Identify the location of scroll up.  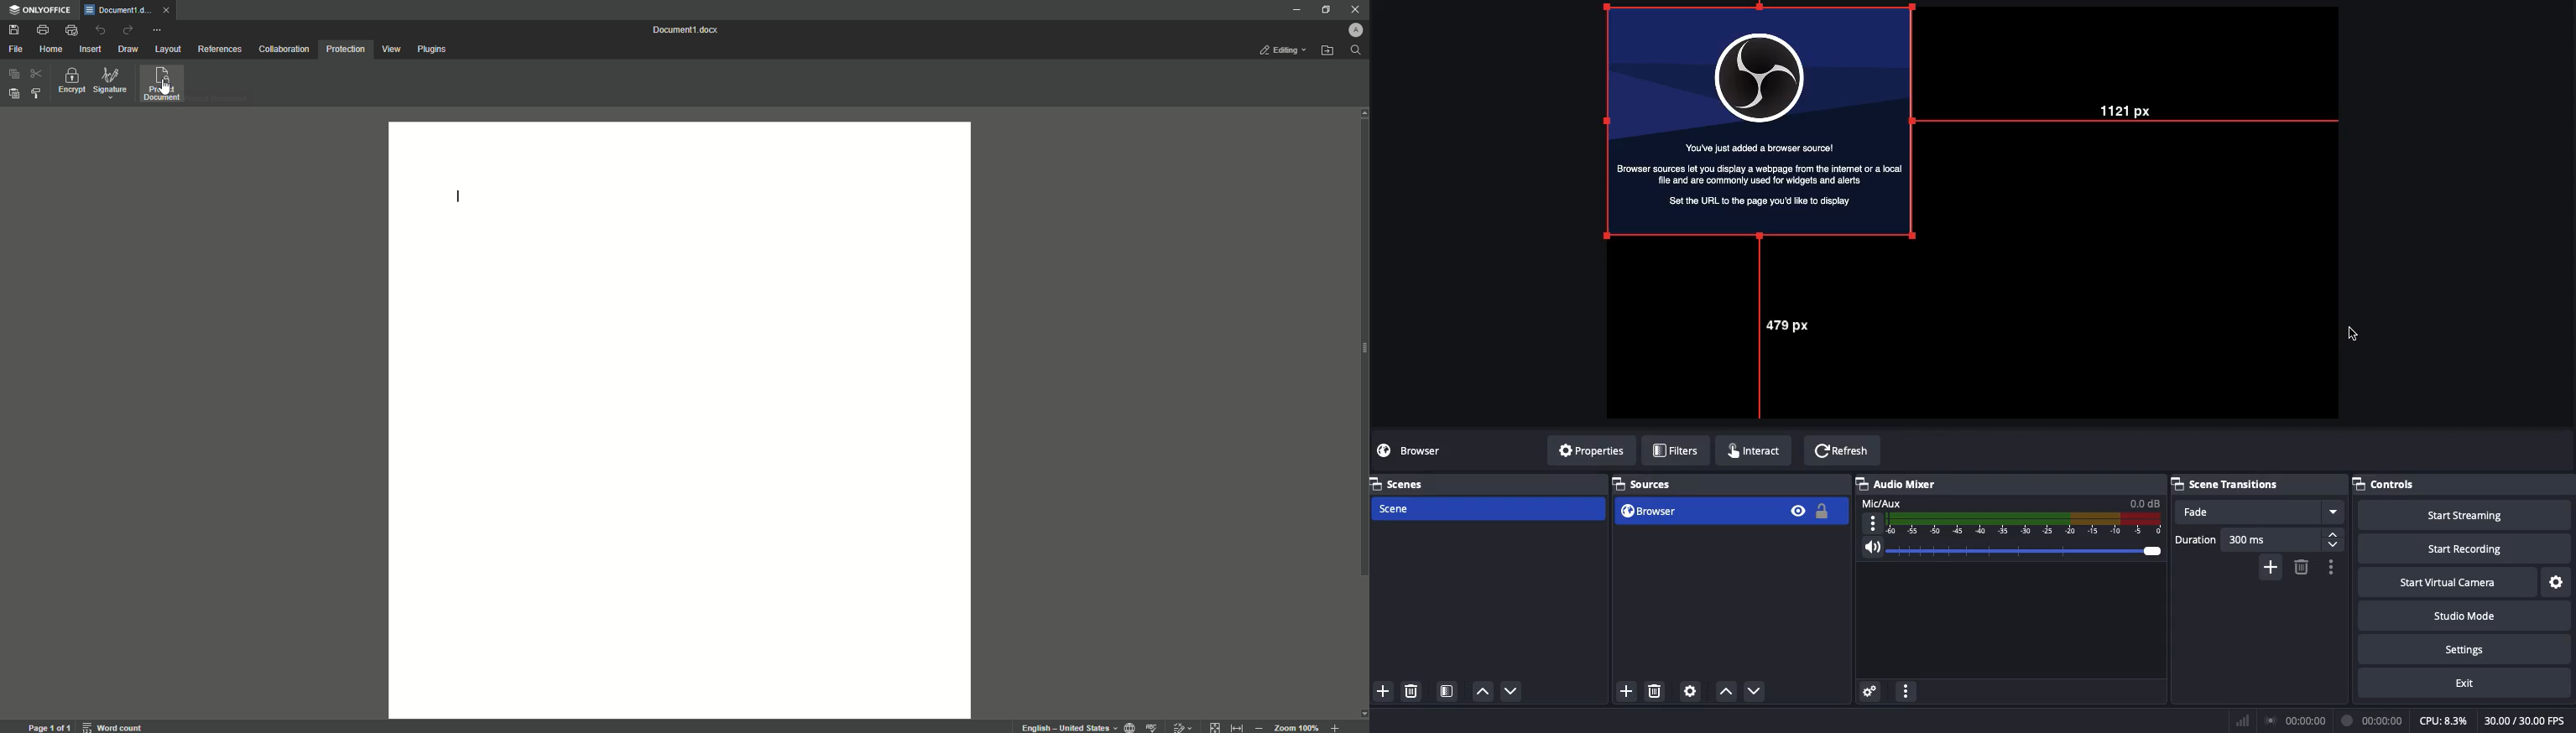
(1361, 113).